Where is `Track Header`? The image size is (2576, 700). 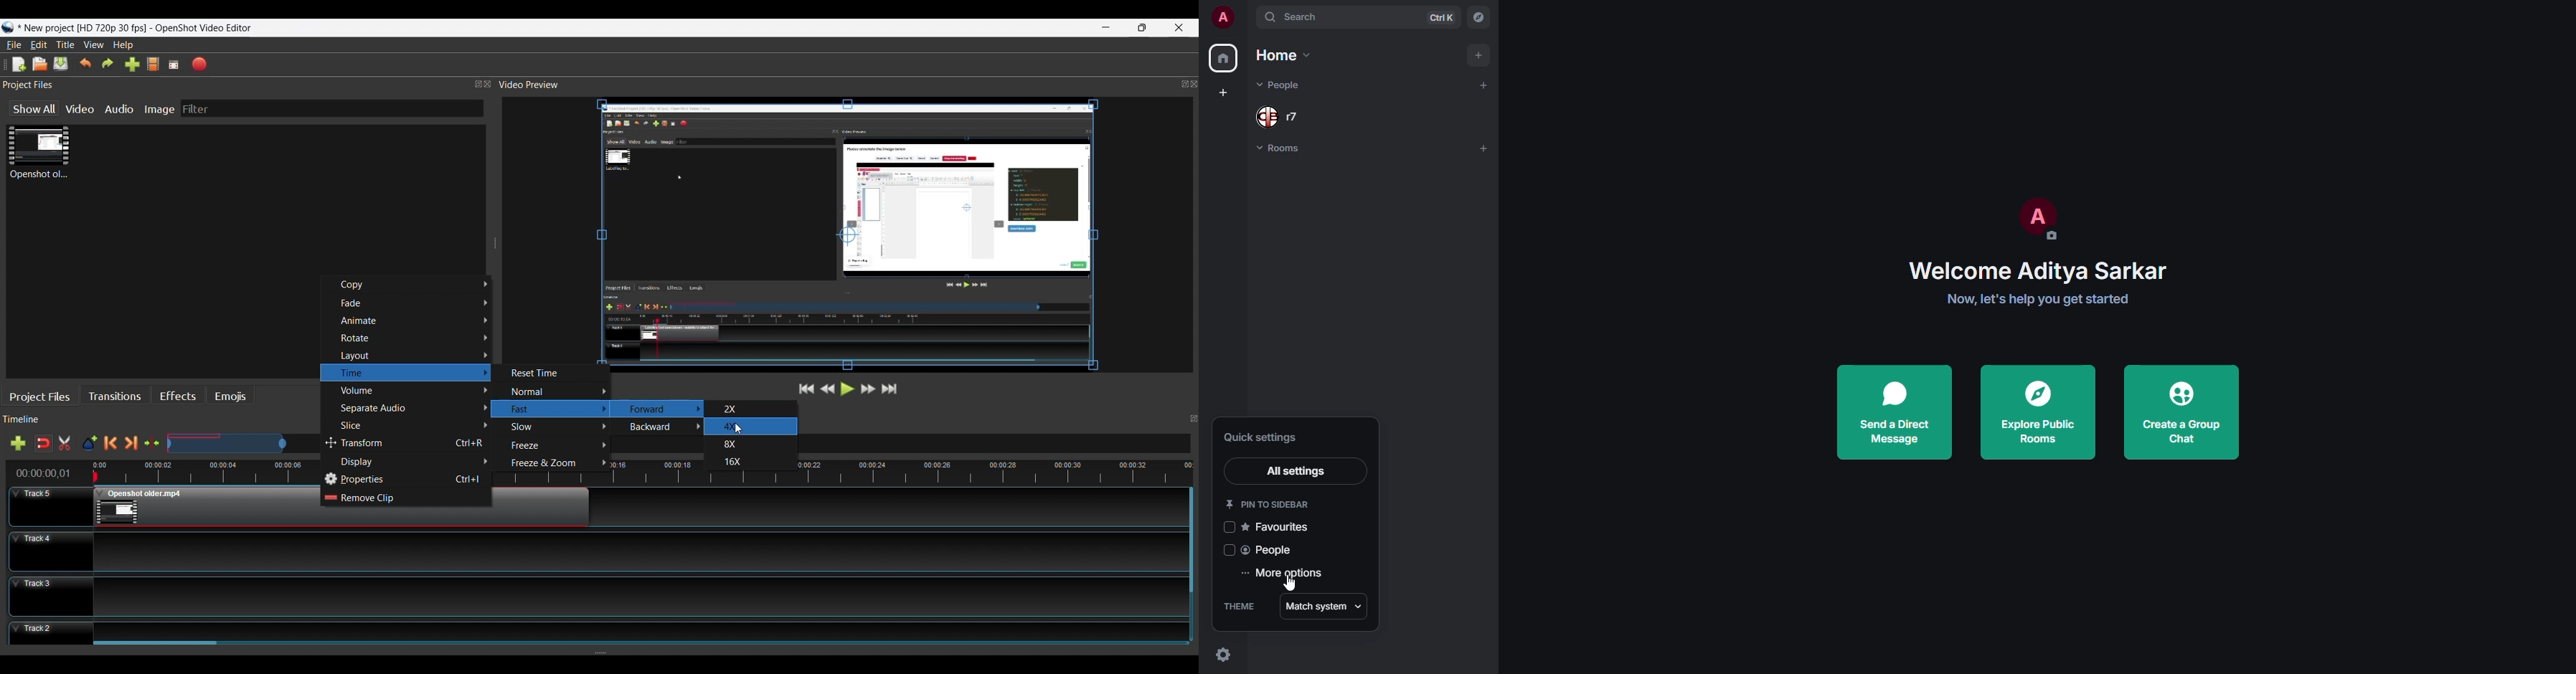
Track Header is located at coordinates (47, 505).